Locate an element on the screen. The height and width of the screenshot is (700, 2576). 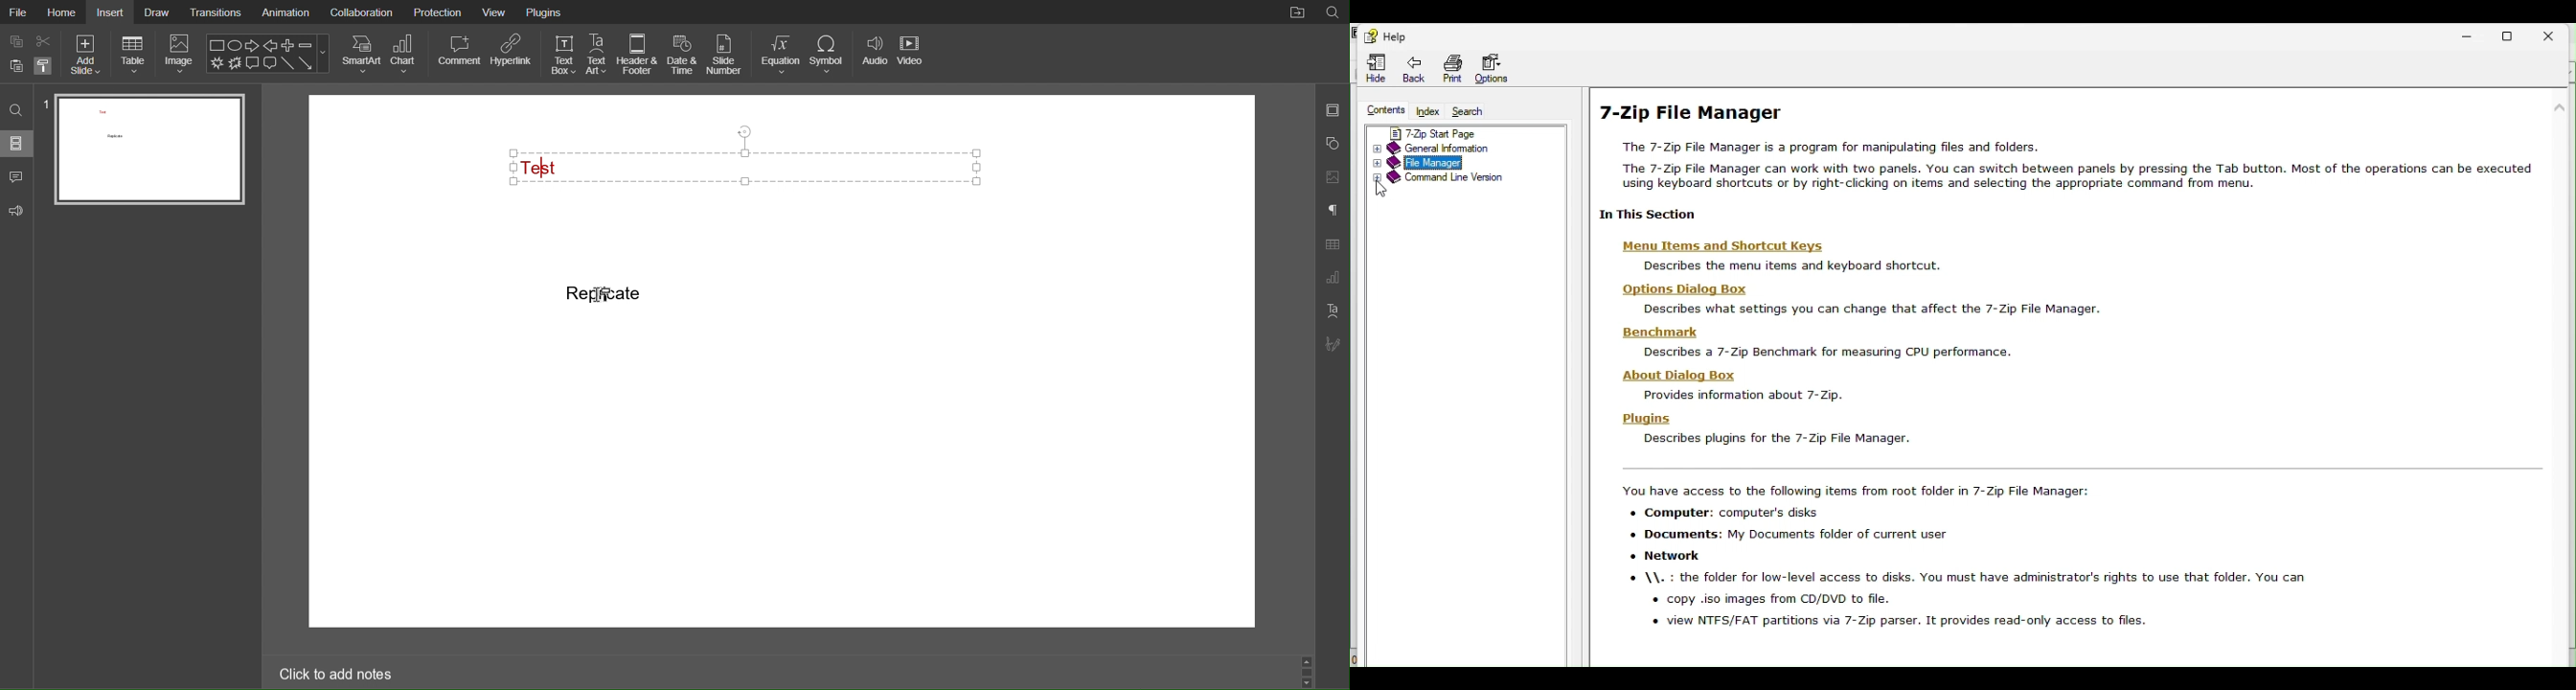
Graph Settings is located at coordinates (1332, 278).